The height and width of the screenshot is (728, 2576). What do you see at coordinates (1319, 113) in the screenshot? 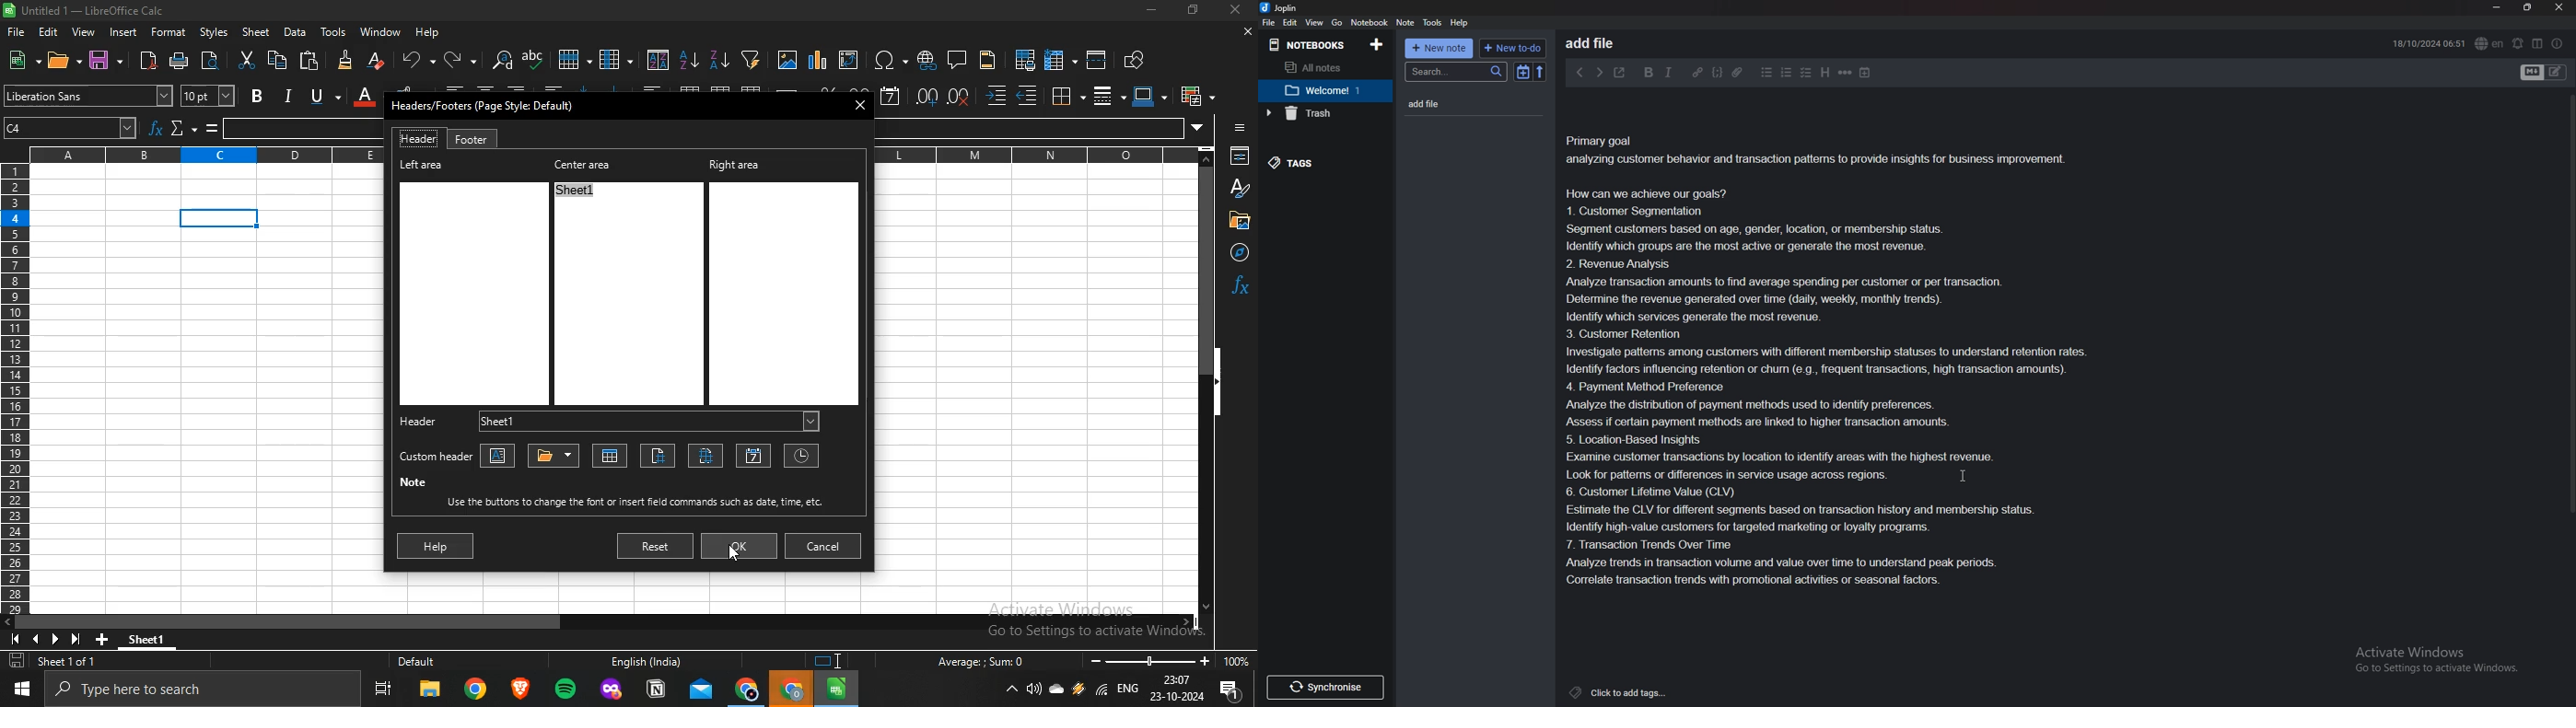
I see `trash` at bounding box center [1319, 113].